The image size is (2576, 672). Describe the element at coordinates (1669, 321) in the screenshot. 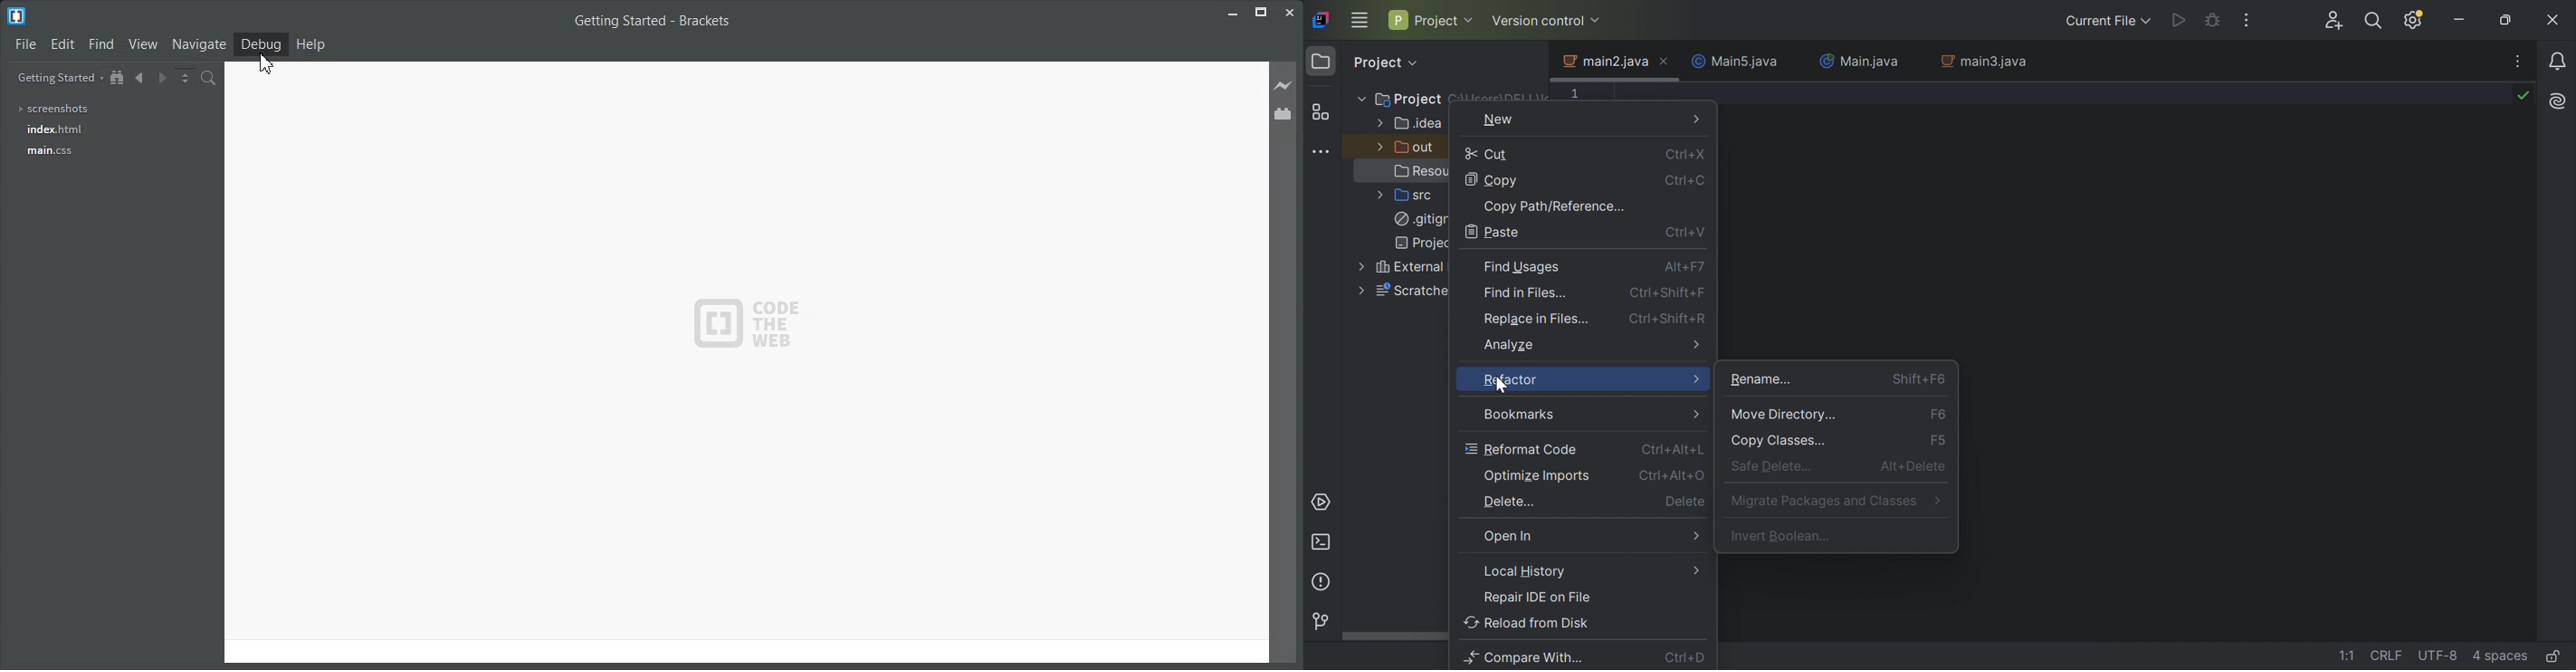

I see `Ctrl+Shift+R` at that location.